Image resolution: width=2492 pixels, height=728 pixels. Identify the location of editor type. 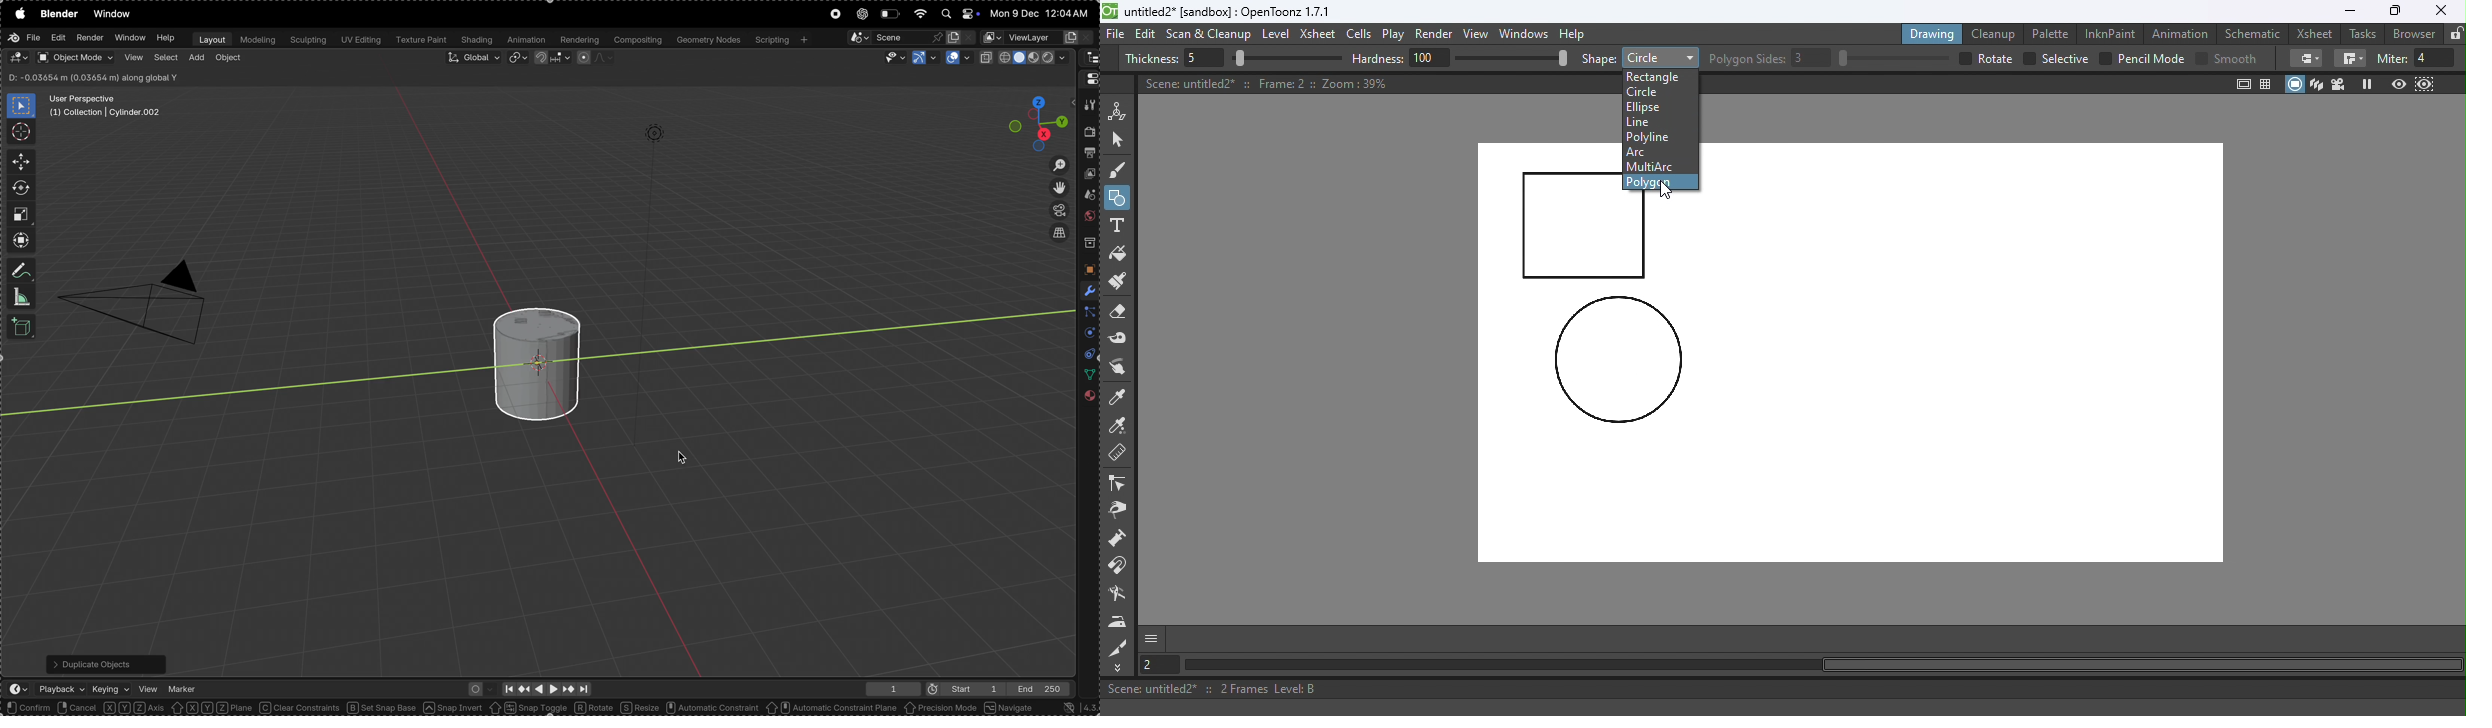
(18, 57).